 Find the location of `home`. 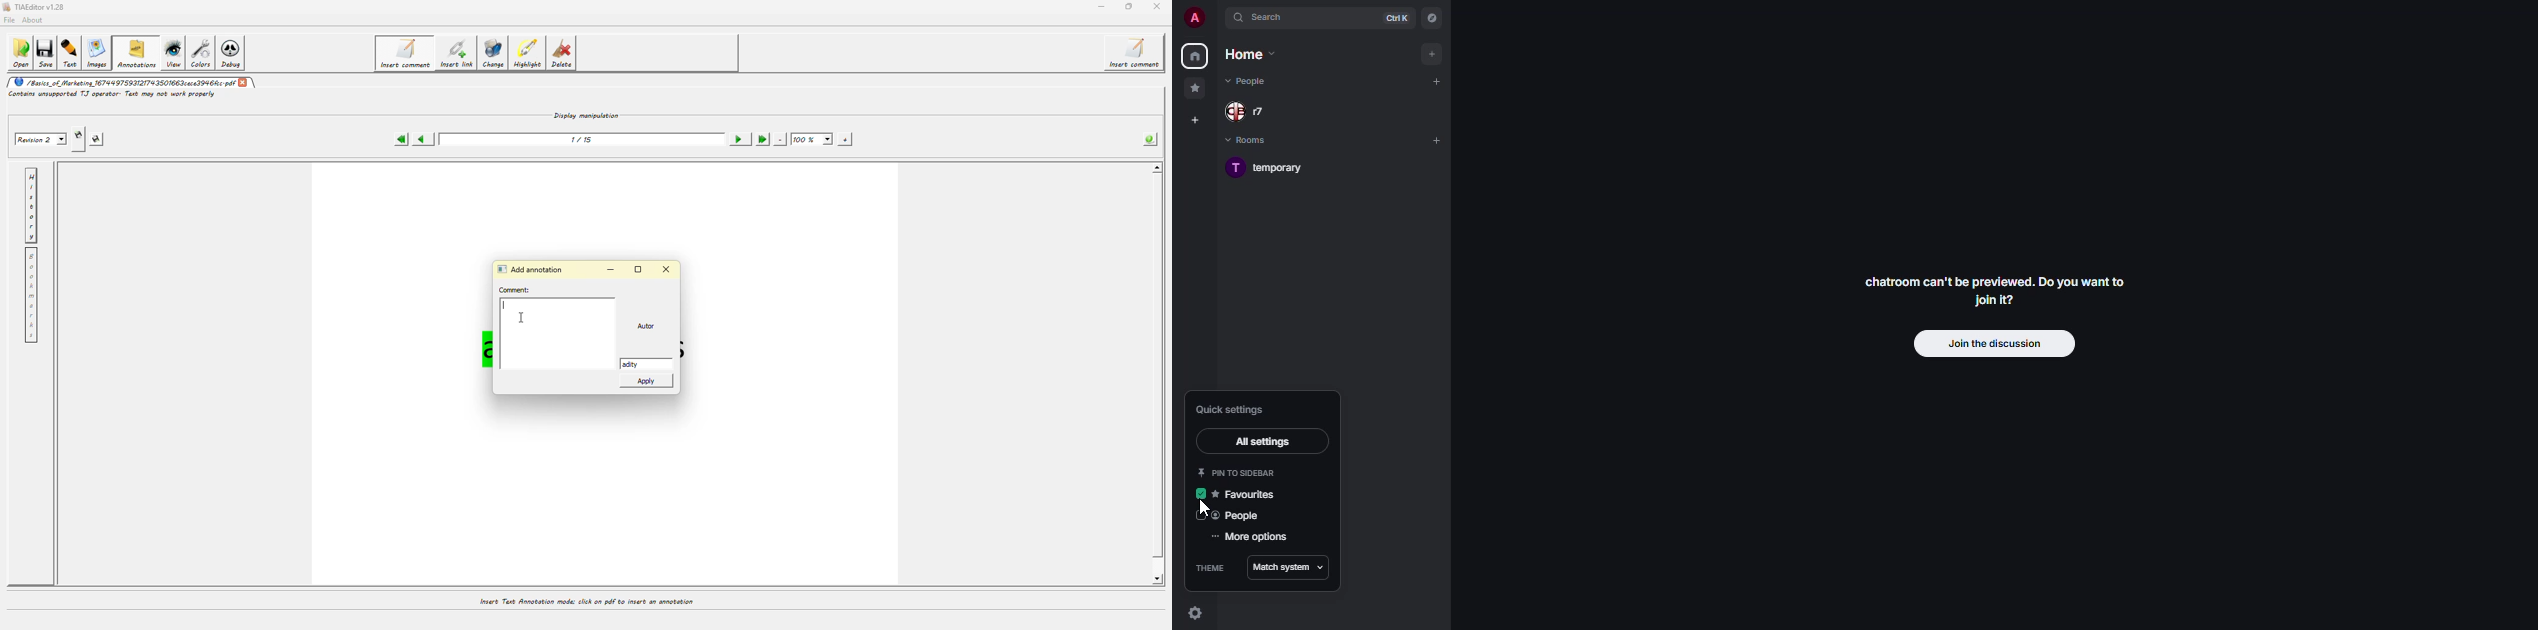

home is located at coordinates (1247, 55).